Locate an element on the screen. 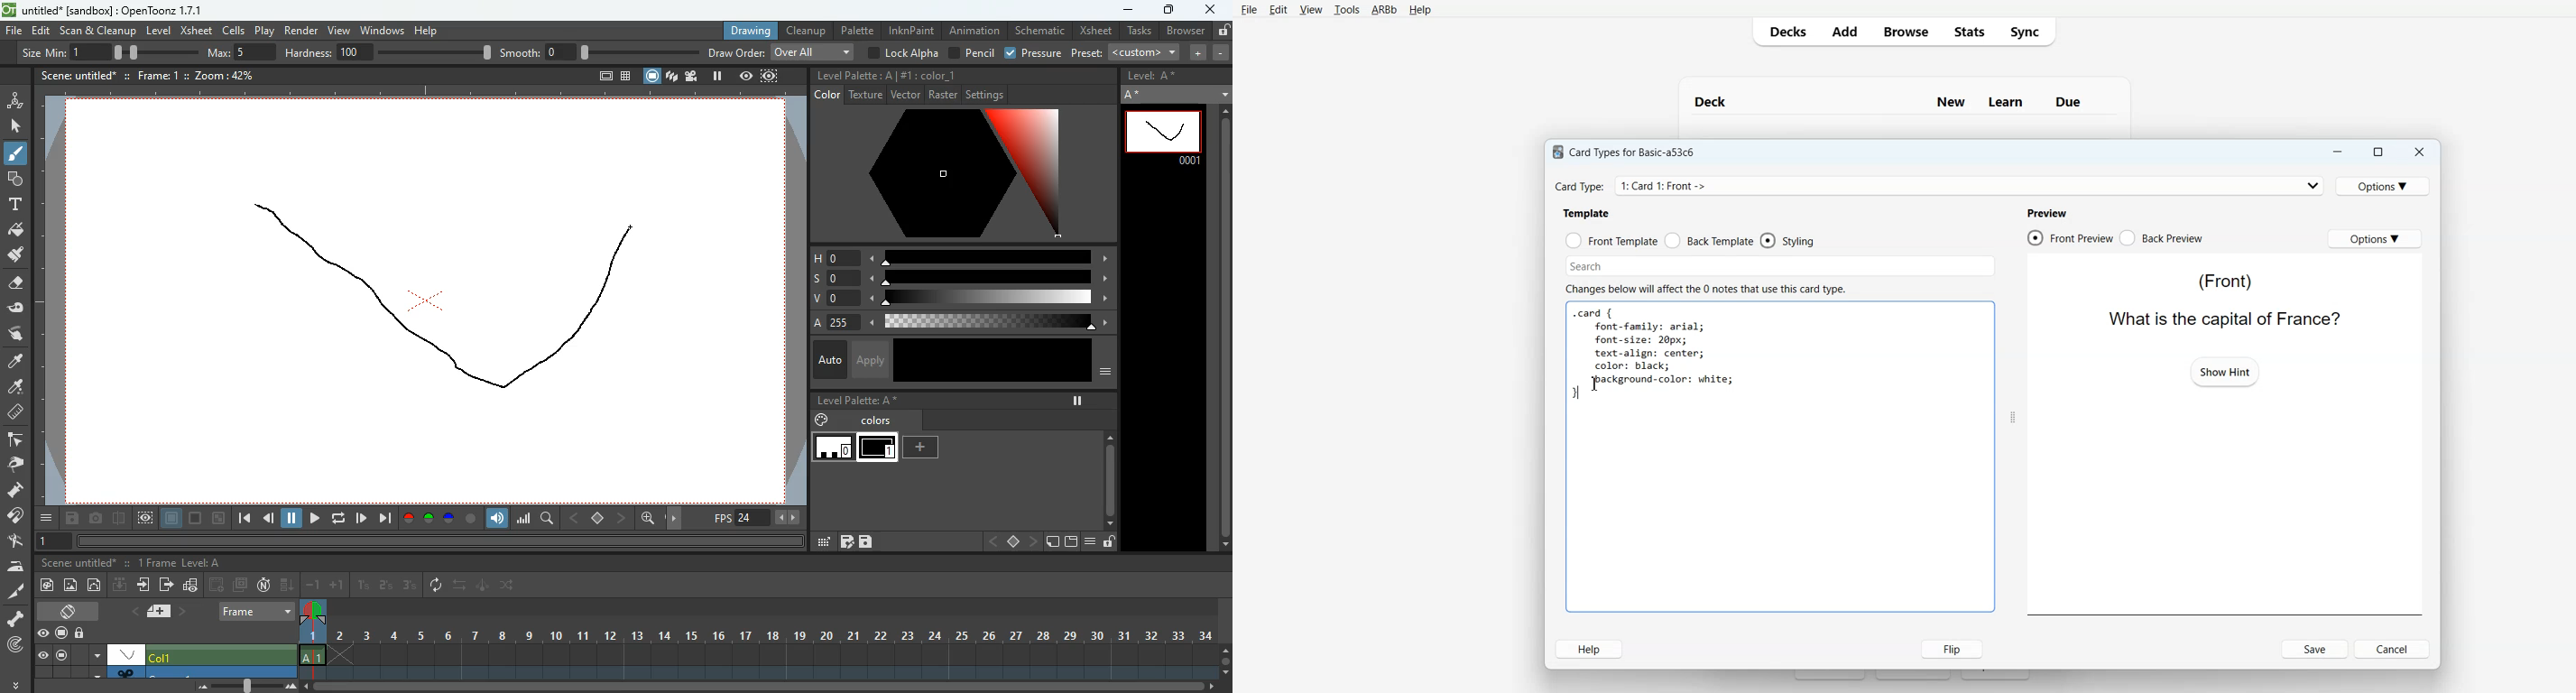 The image size is (2576, 700). Options is located at coordinates (2375, 238).